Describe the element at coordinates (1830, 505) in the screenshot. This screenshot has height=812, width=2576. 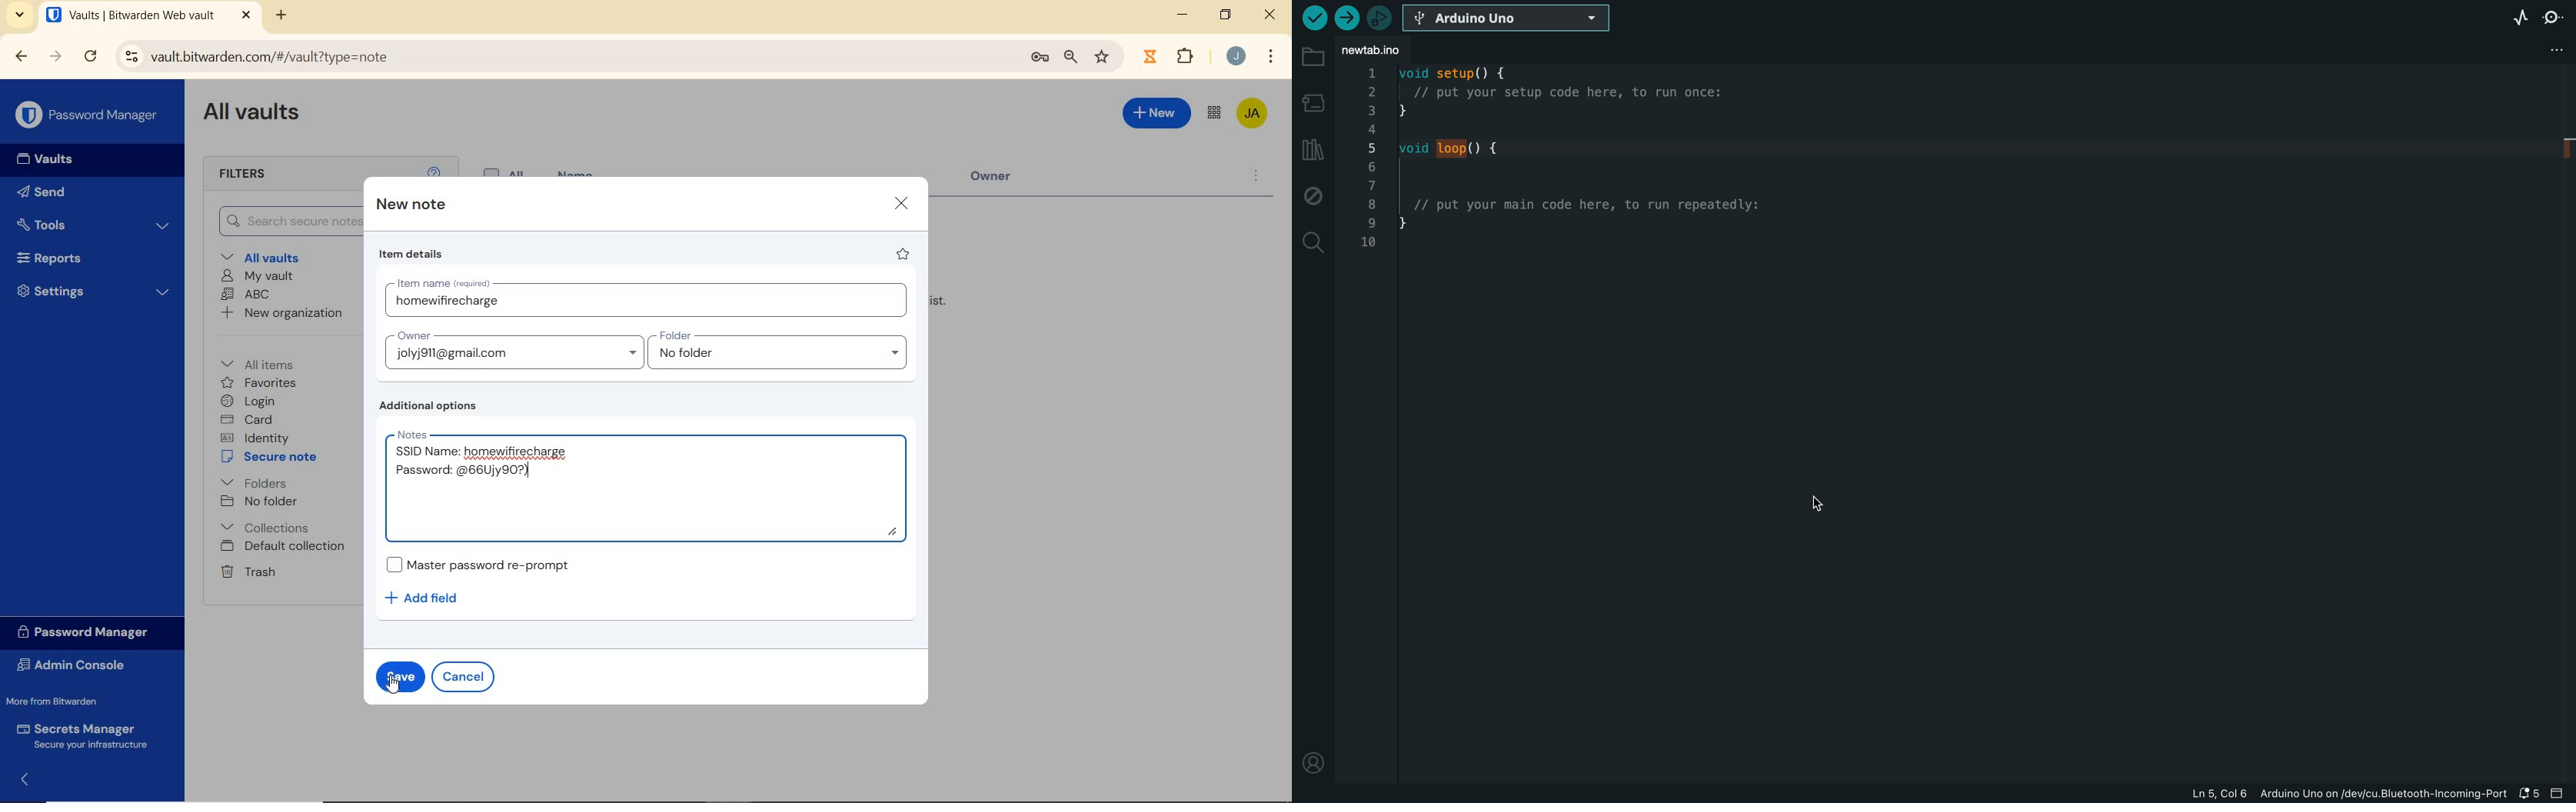
I see `cursor` at that location.